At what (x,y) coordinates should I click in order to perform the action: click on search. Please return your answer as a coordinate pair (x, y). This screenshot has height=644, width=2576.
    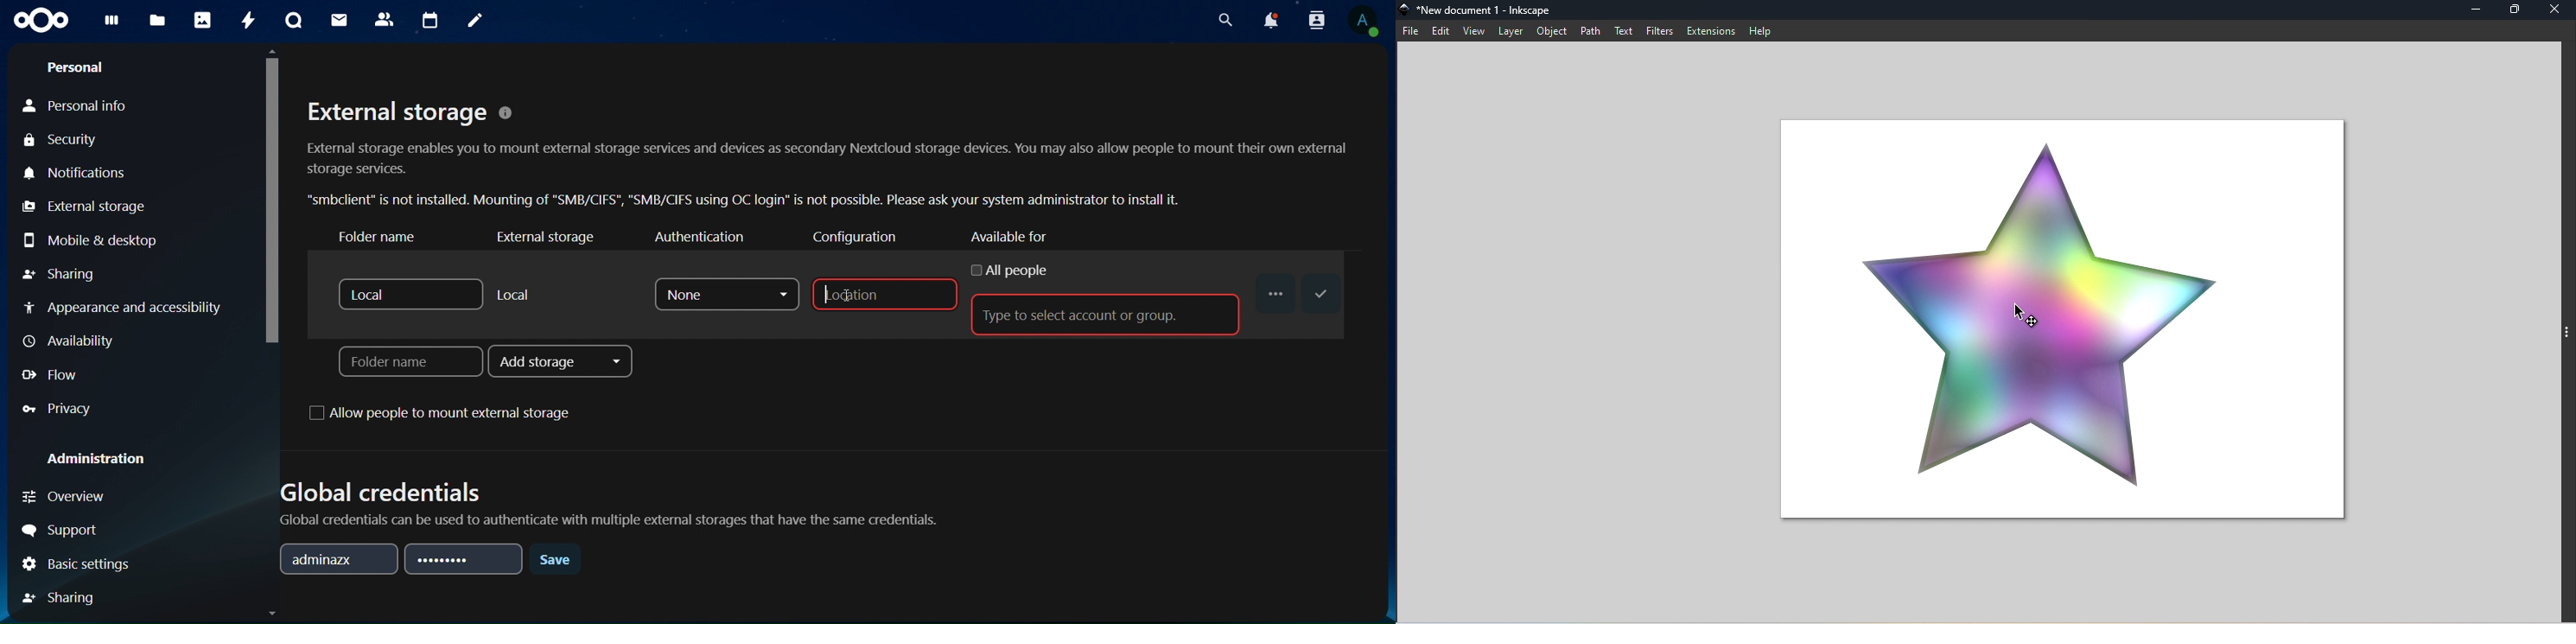
    Looking at the image, I should click on (1225, 20).